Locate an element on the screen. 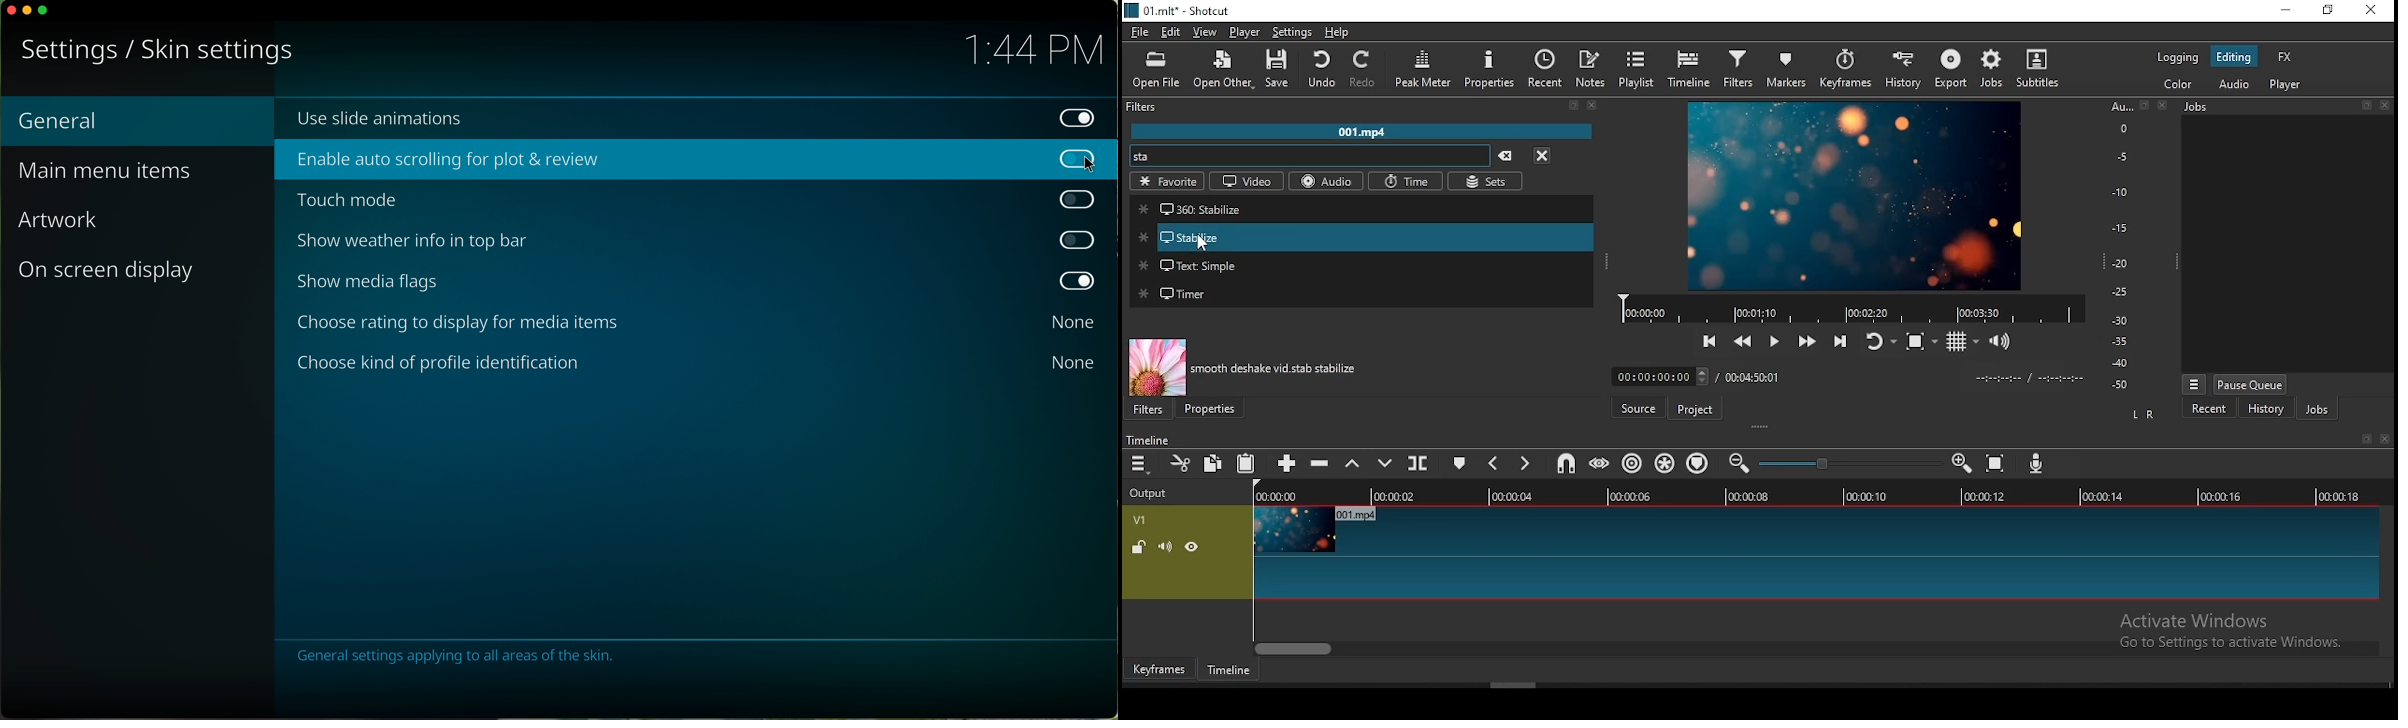 The width and height of the screenshot is (2408, 728). stabilize is located at coordinates (1360, 240).